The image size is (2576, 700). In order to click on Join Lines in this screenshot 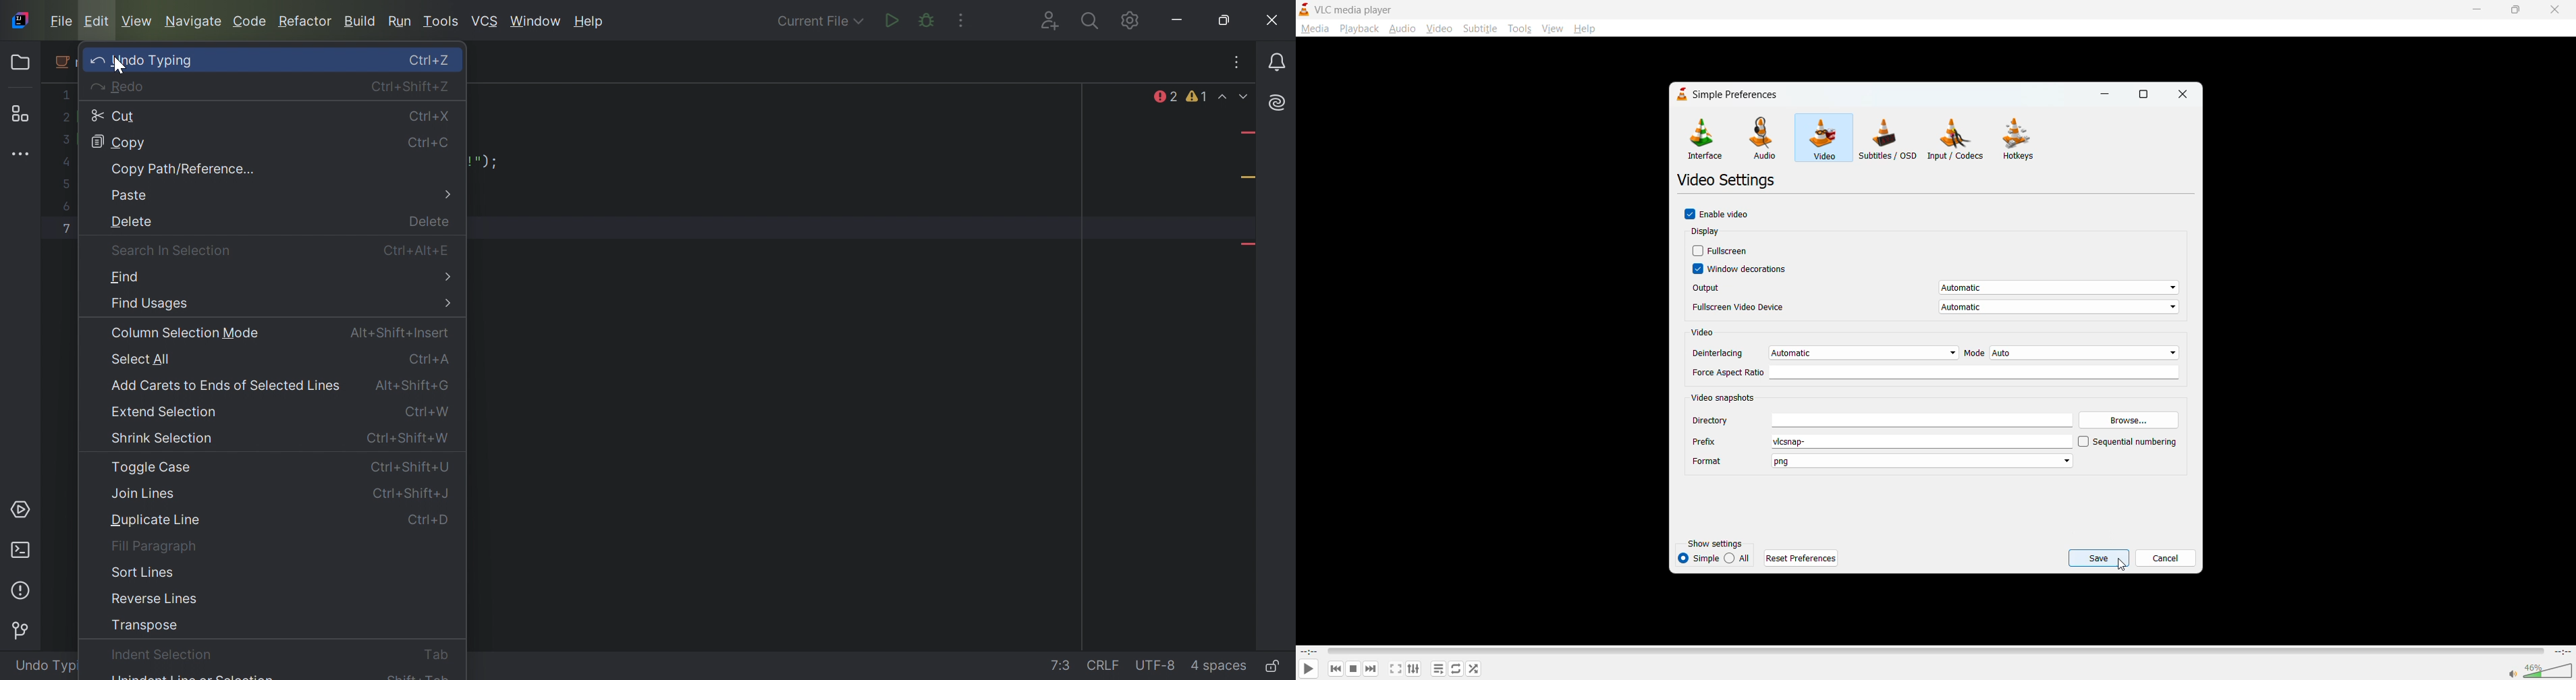, I will do `click(144, 494)`.